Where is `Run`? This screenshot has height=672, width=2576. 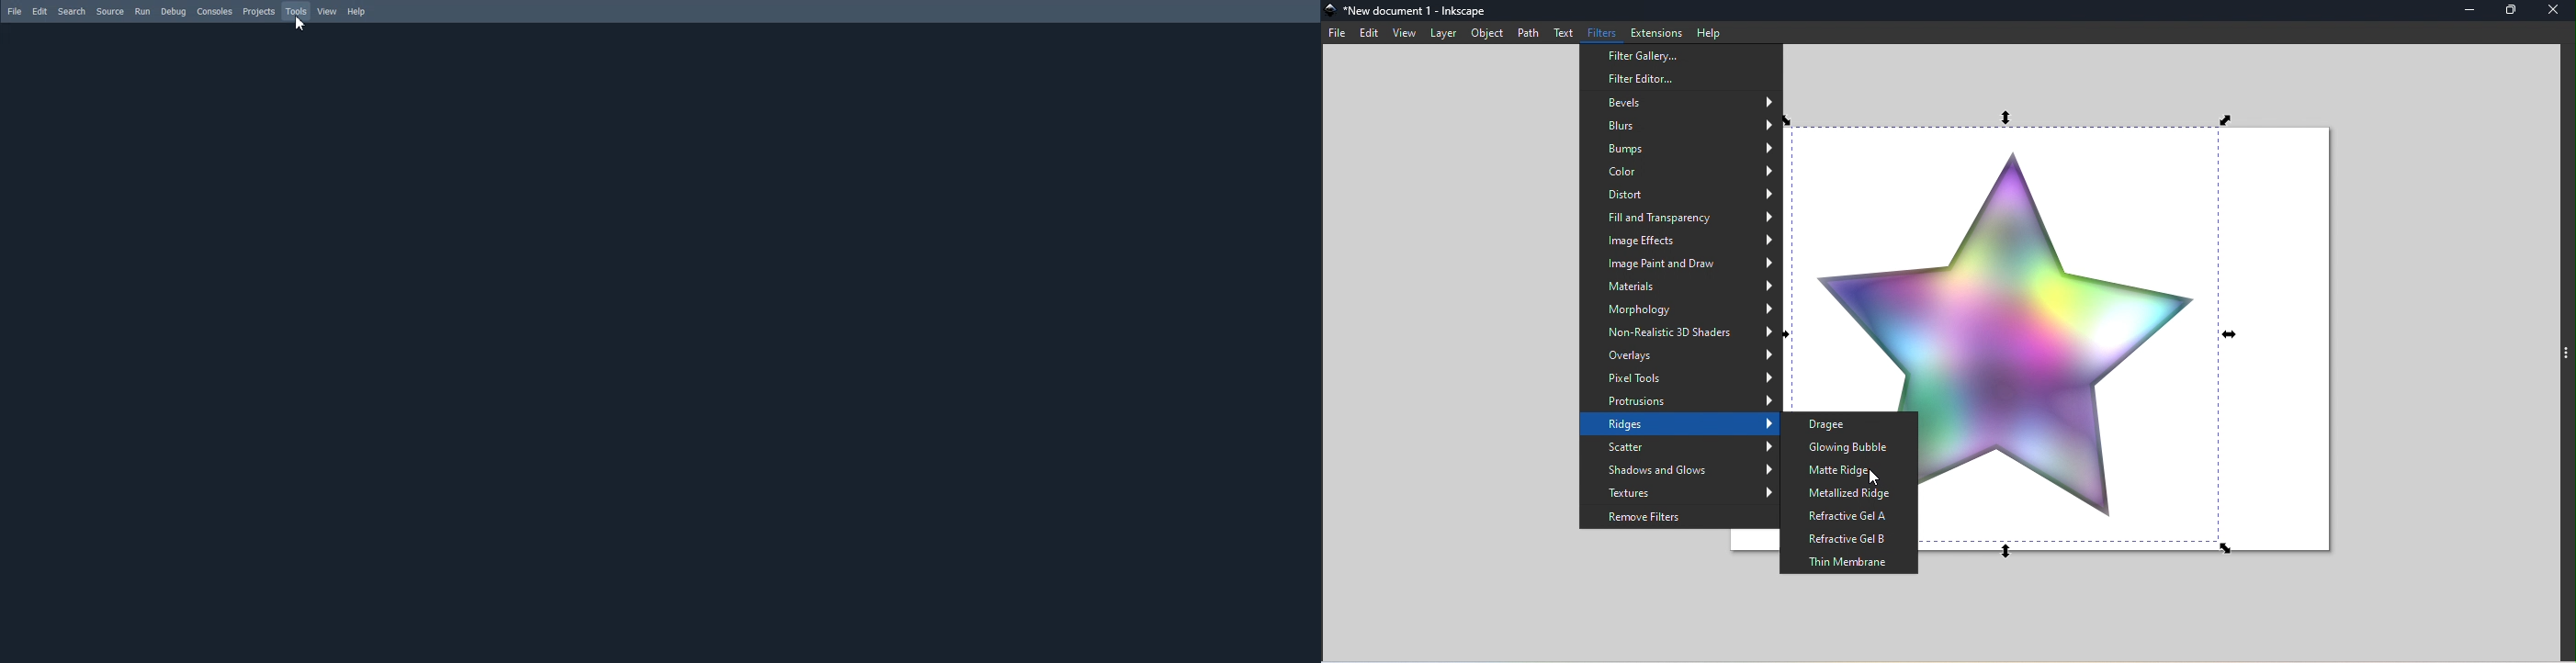 Run is located at coordinates (142, 12).